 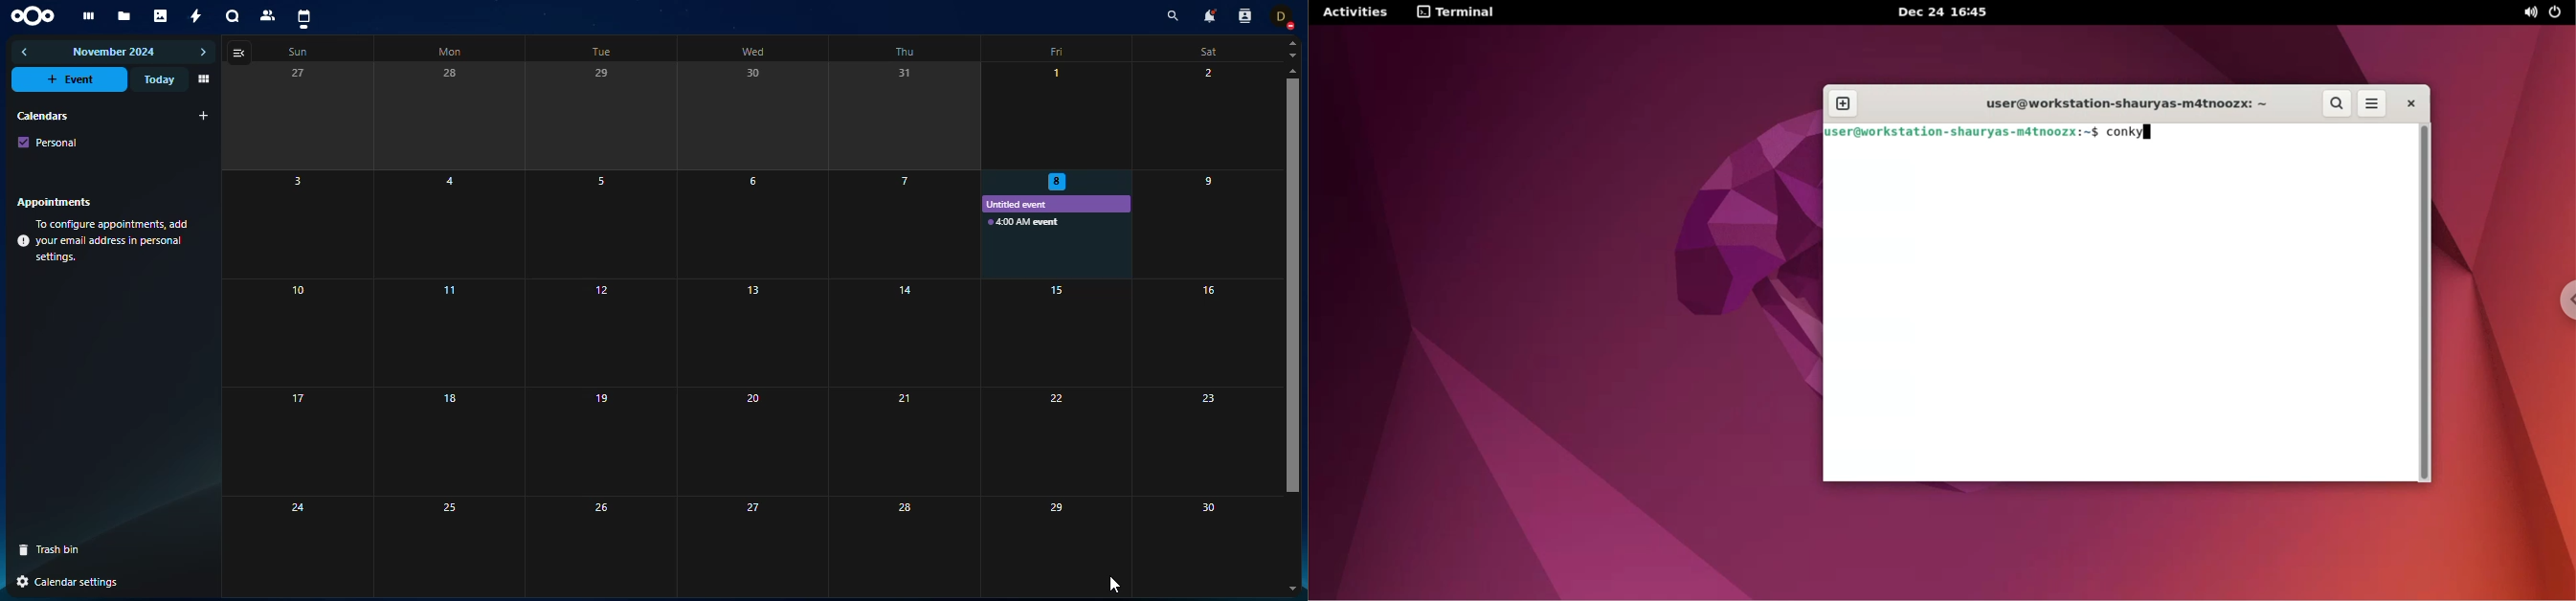 What do you see at coordinates (1057, 442) in the screenshot?
I see `` at bounding box center [1057, 442].